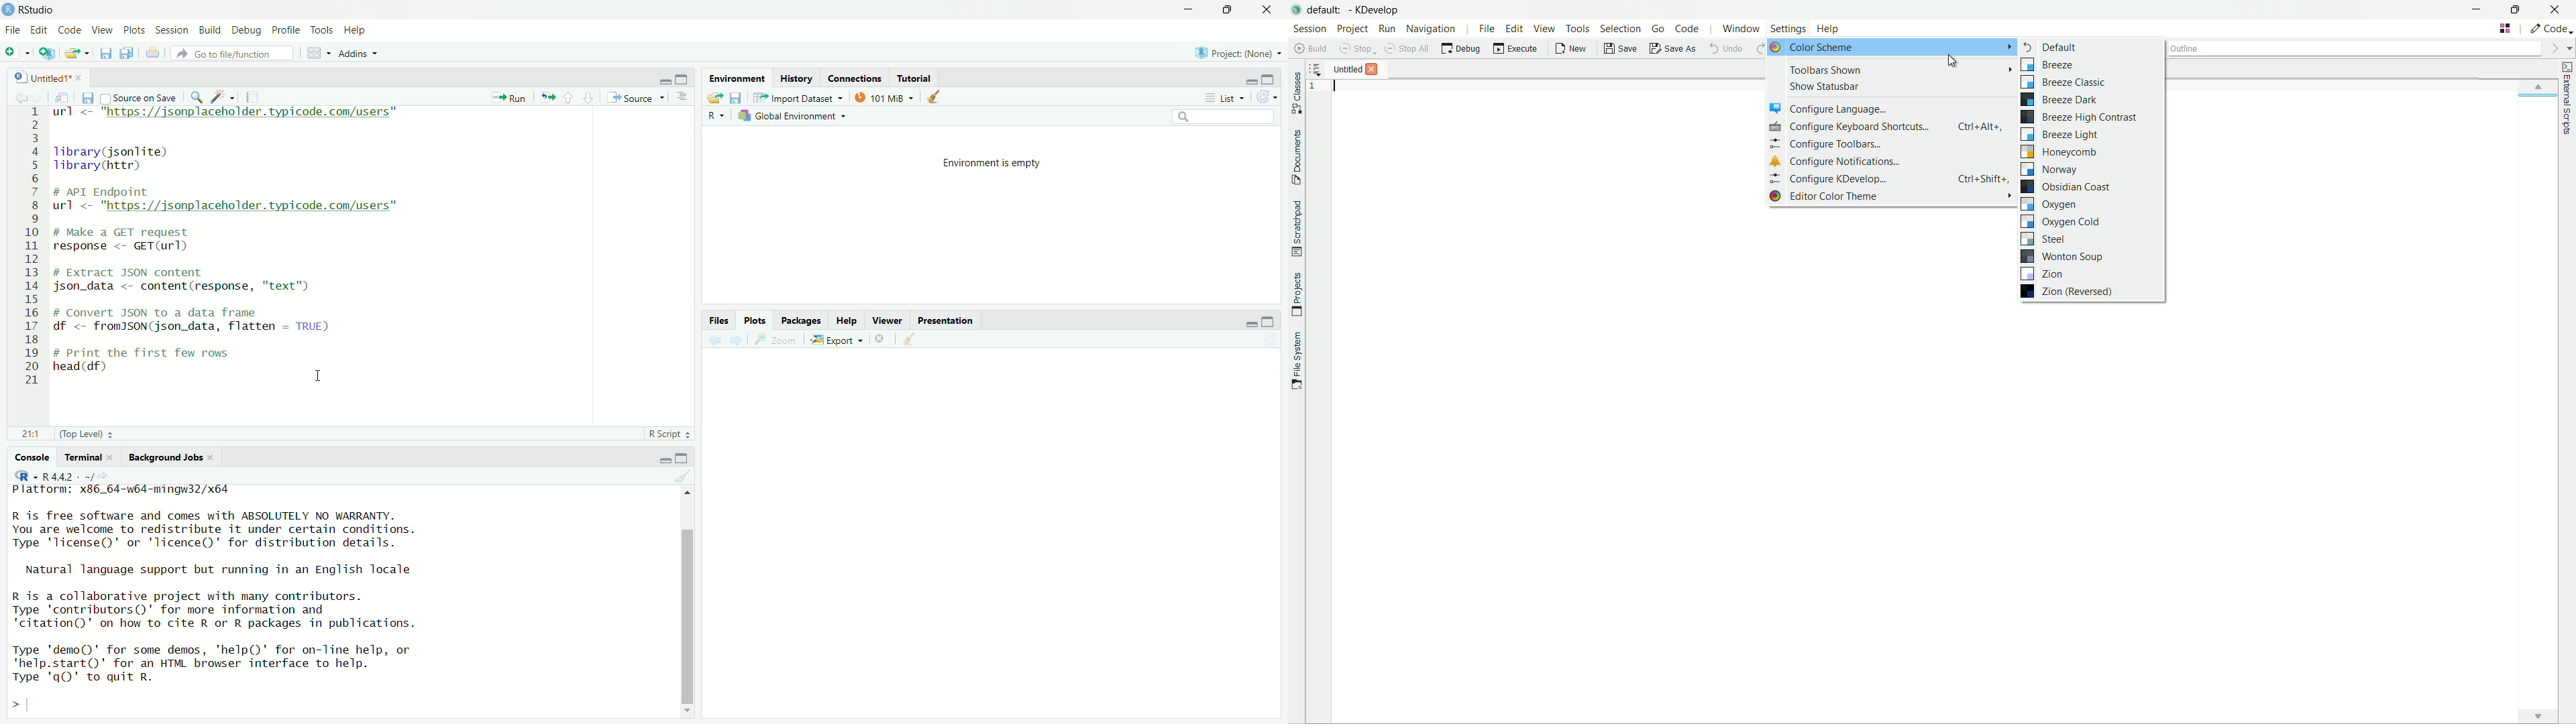 The image size is (2576, 728). Describe the element at coordinates (229, 115) in the screenshot. I see `url <- "https://jsonplaceholder.typicode.com/users` at that location.